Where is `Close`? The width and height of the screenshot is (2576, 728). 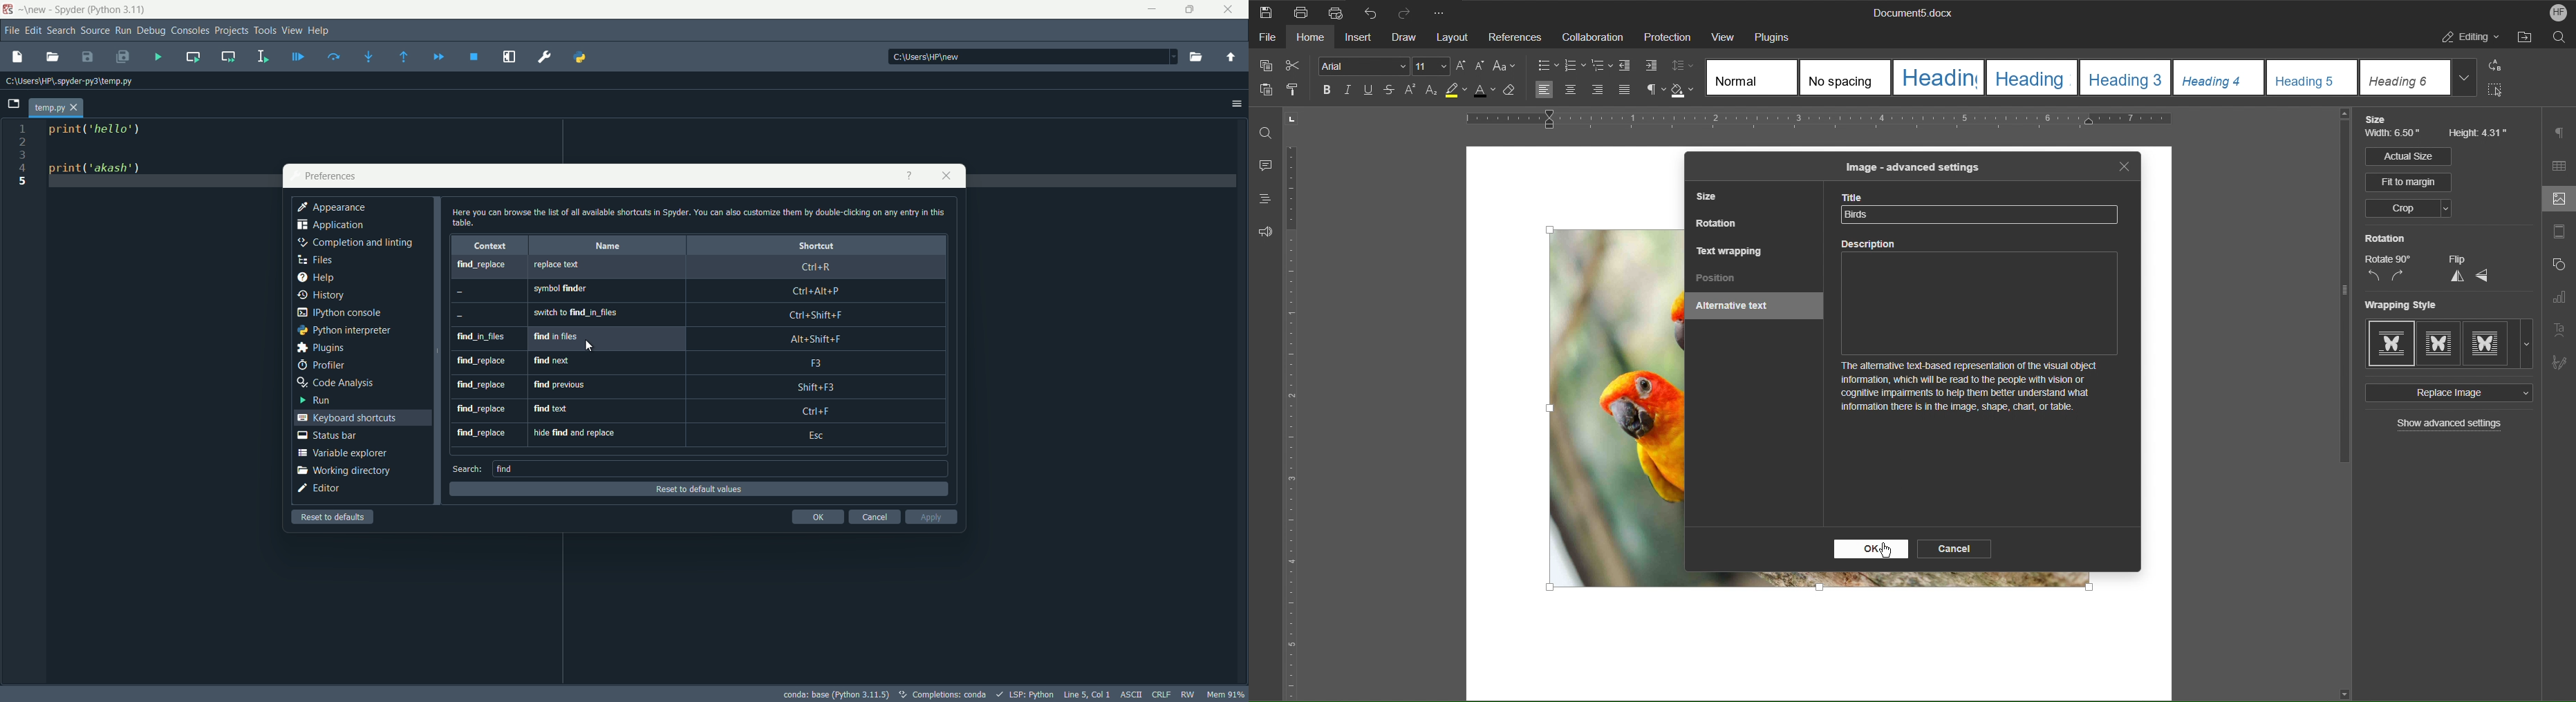
Close is located at coordinates (2125, 167).